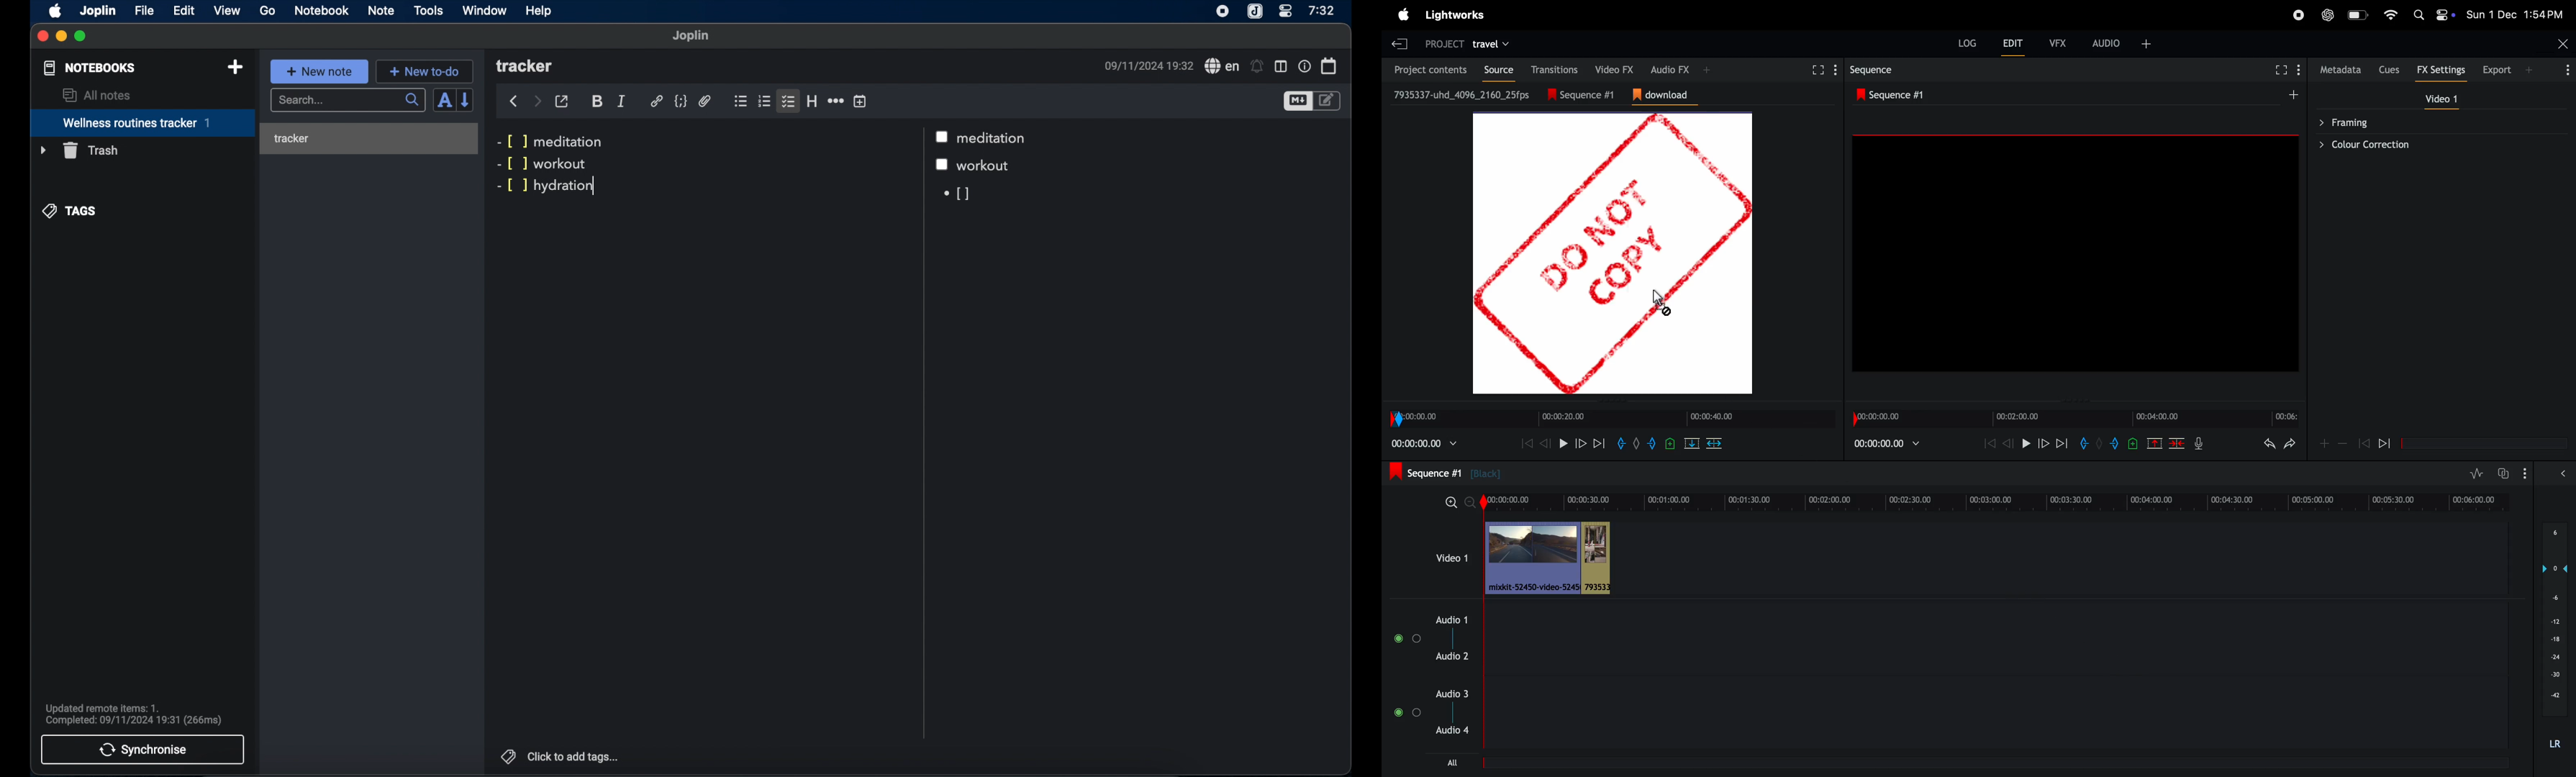 The height and width of the screenshot is (784, 2576). What do you see at coordinates (860, 101) in the screenshot?
I see `insert time` at bounding box center [860, 101].